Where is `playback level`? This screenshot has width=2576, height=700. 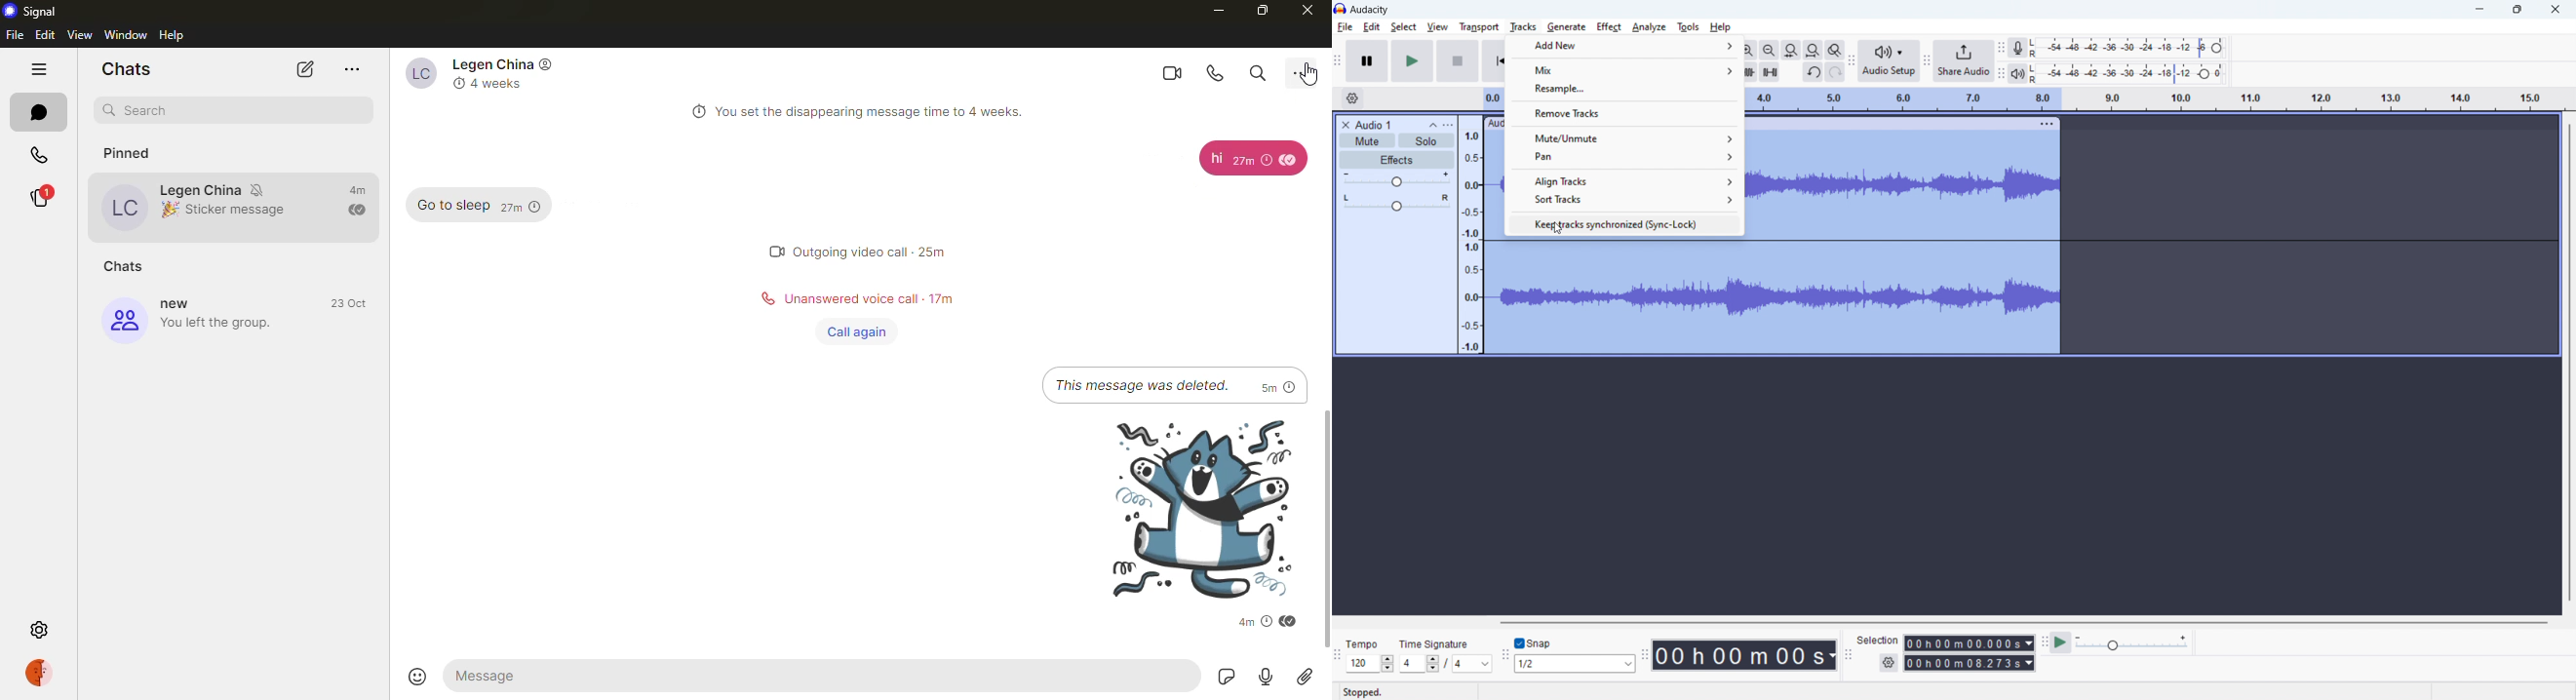
playback level is located at coordinates (2127, 72).